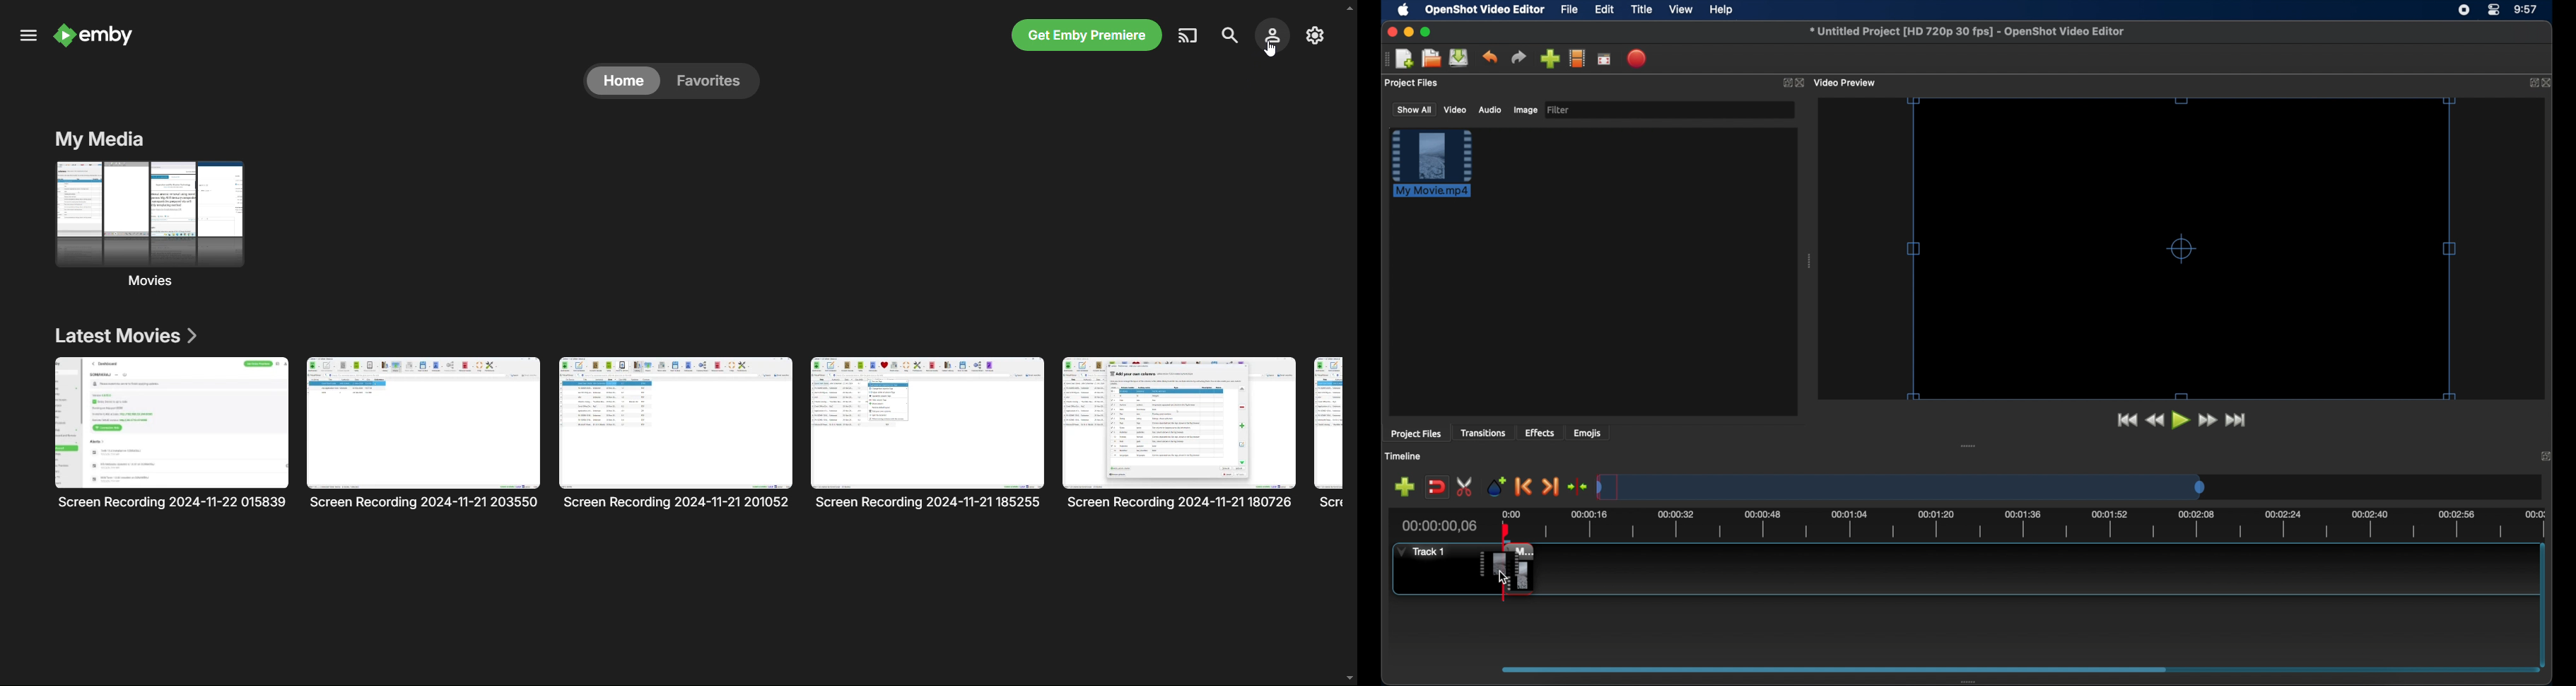  What do you see at coordinates (1460, 58) in the screenshot?
I see `save files` at bounding box center [1460, 58].